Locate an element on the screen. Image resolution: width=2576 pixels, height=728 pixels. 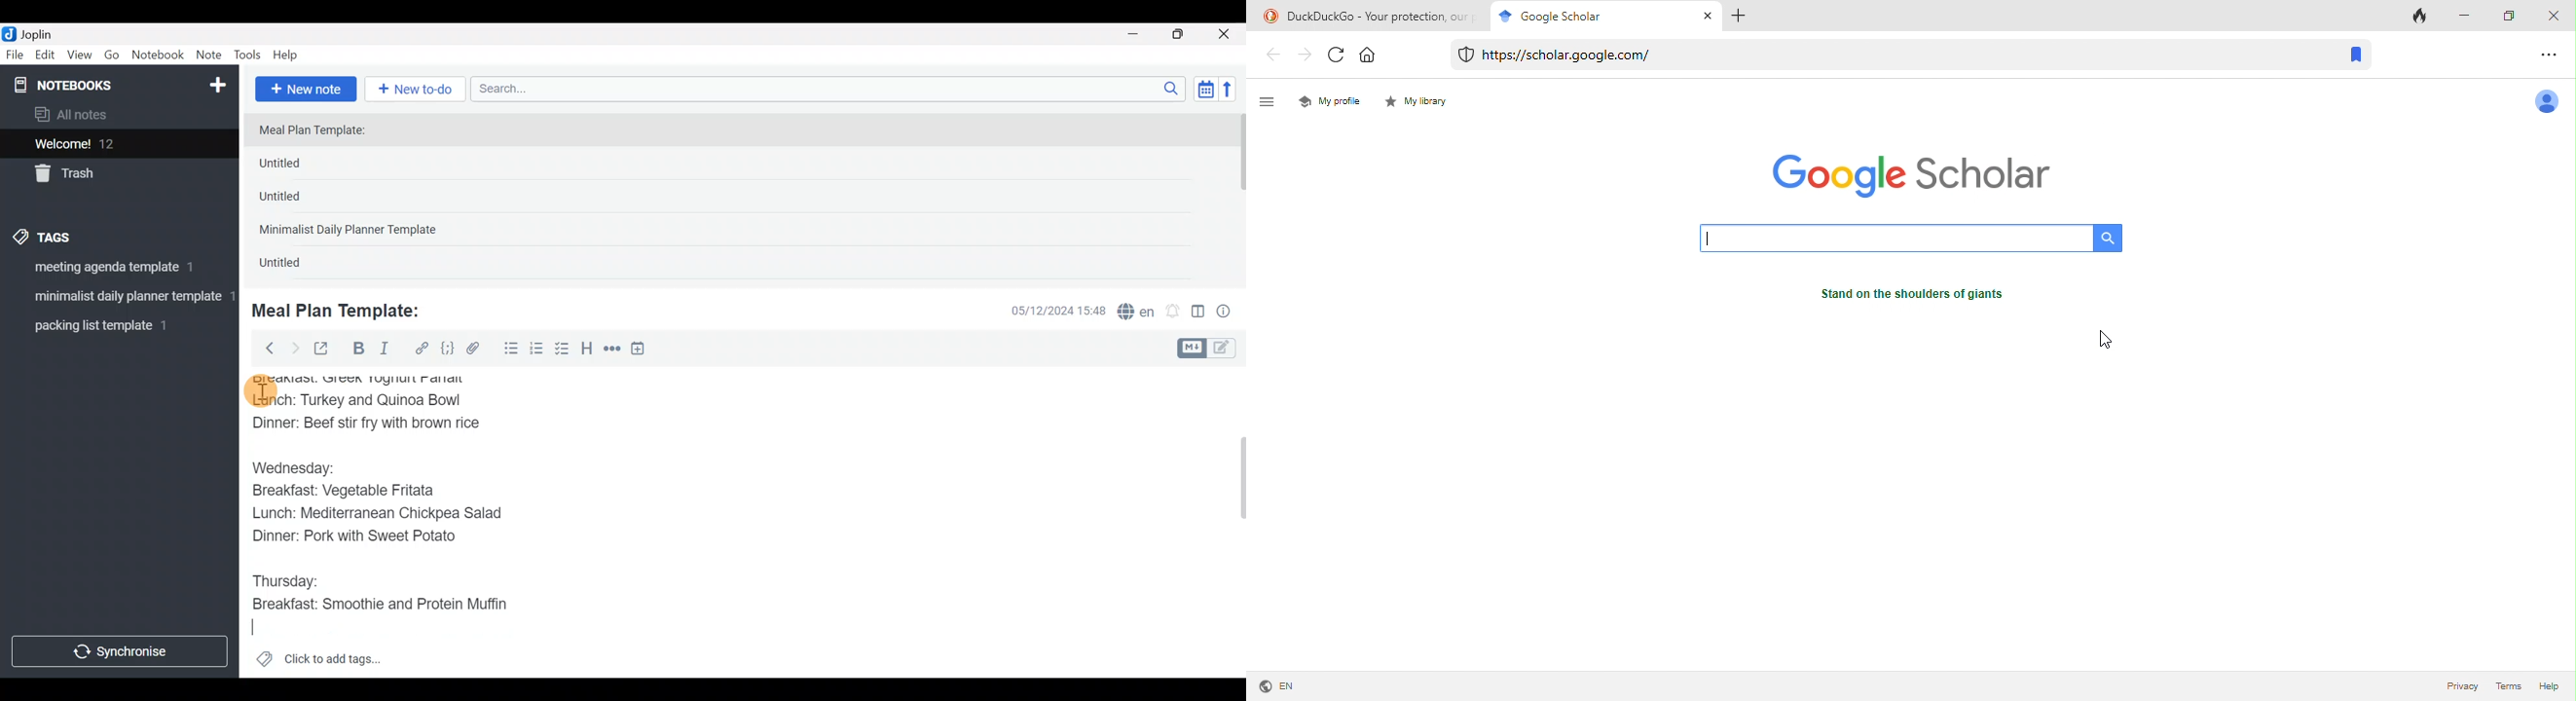
Search bar is located at coordinates (831, 87).